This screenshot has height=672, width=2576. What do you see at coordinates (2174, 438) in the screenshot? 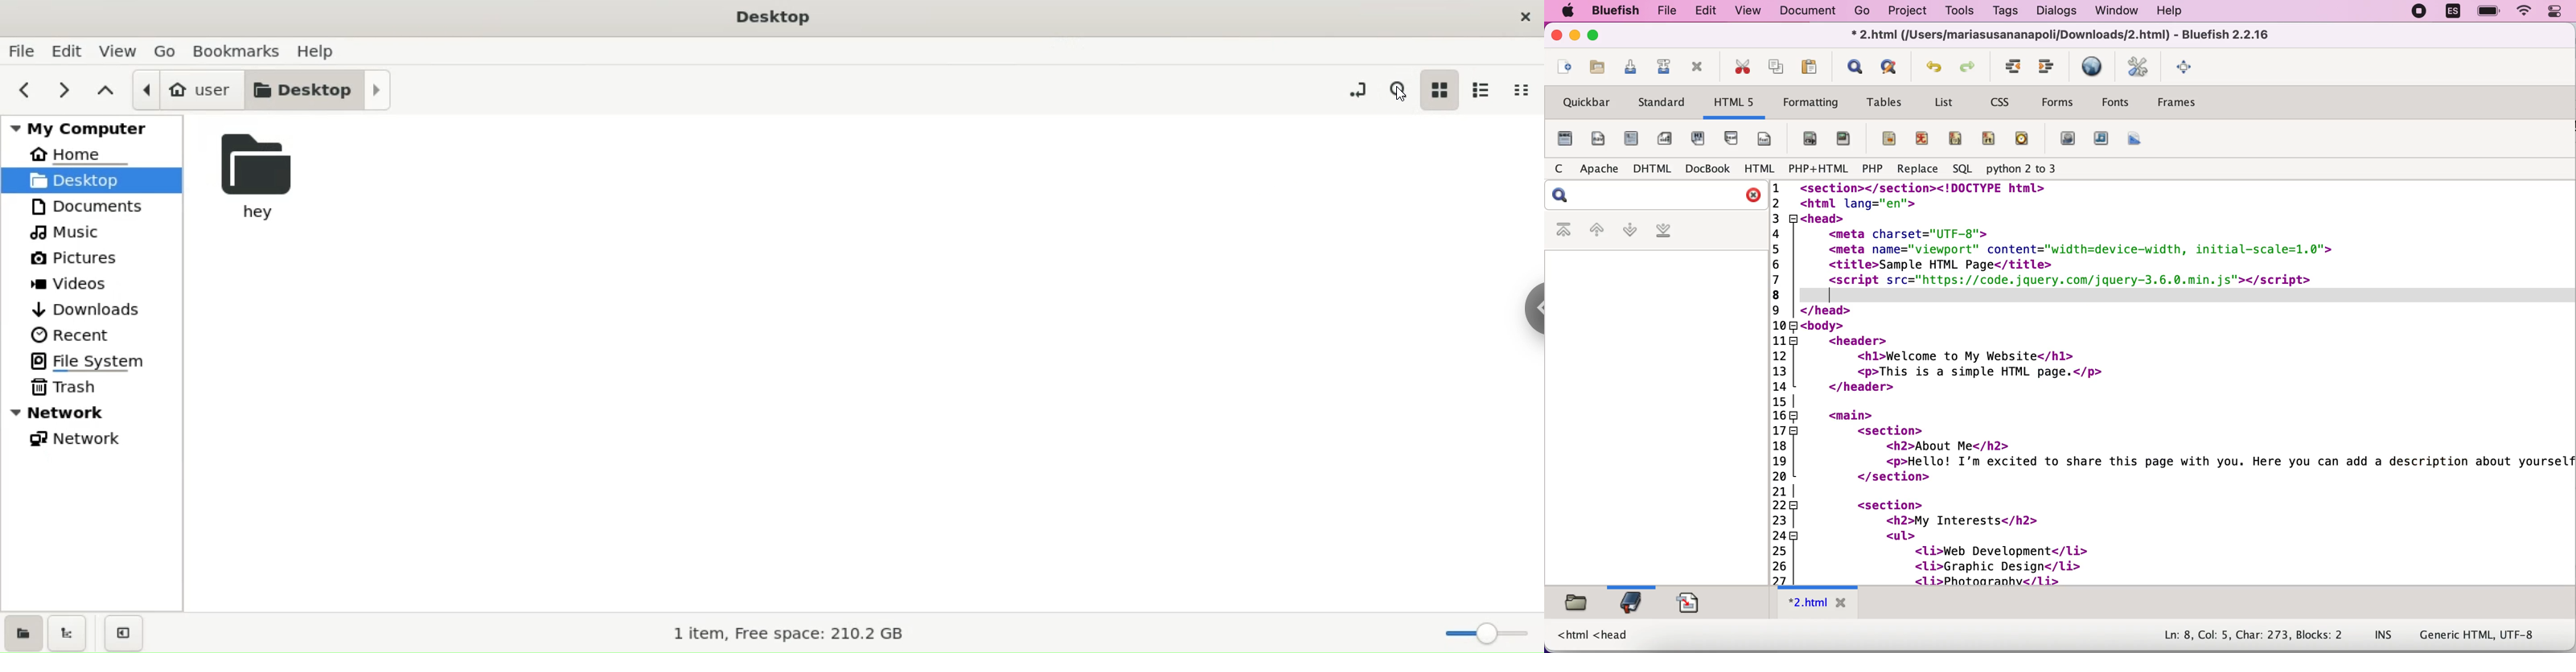
I see `HTML code for a webpage about a person describing their interests in a list format. Their hobbies include web development, graphic design, and photography.` at bounding box center [2174, 438].